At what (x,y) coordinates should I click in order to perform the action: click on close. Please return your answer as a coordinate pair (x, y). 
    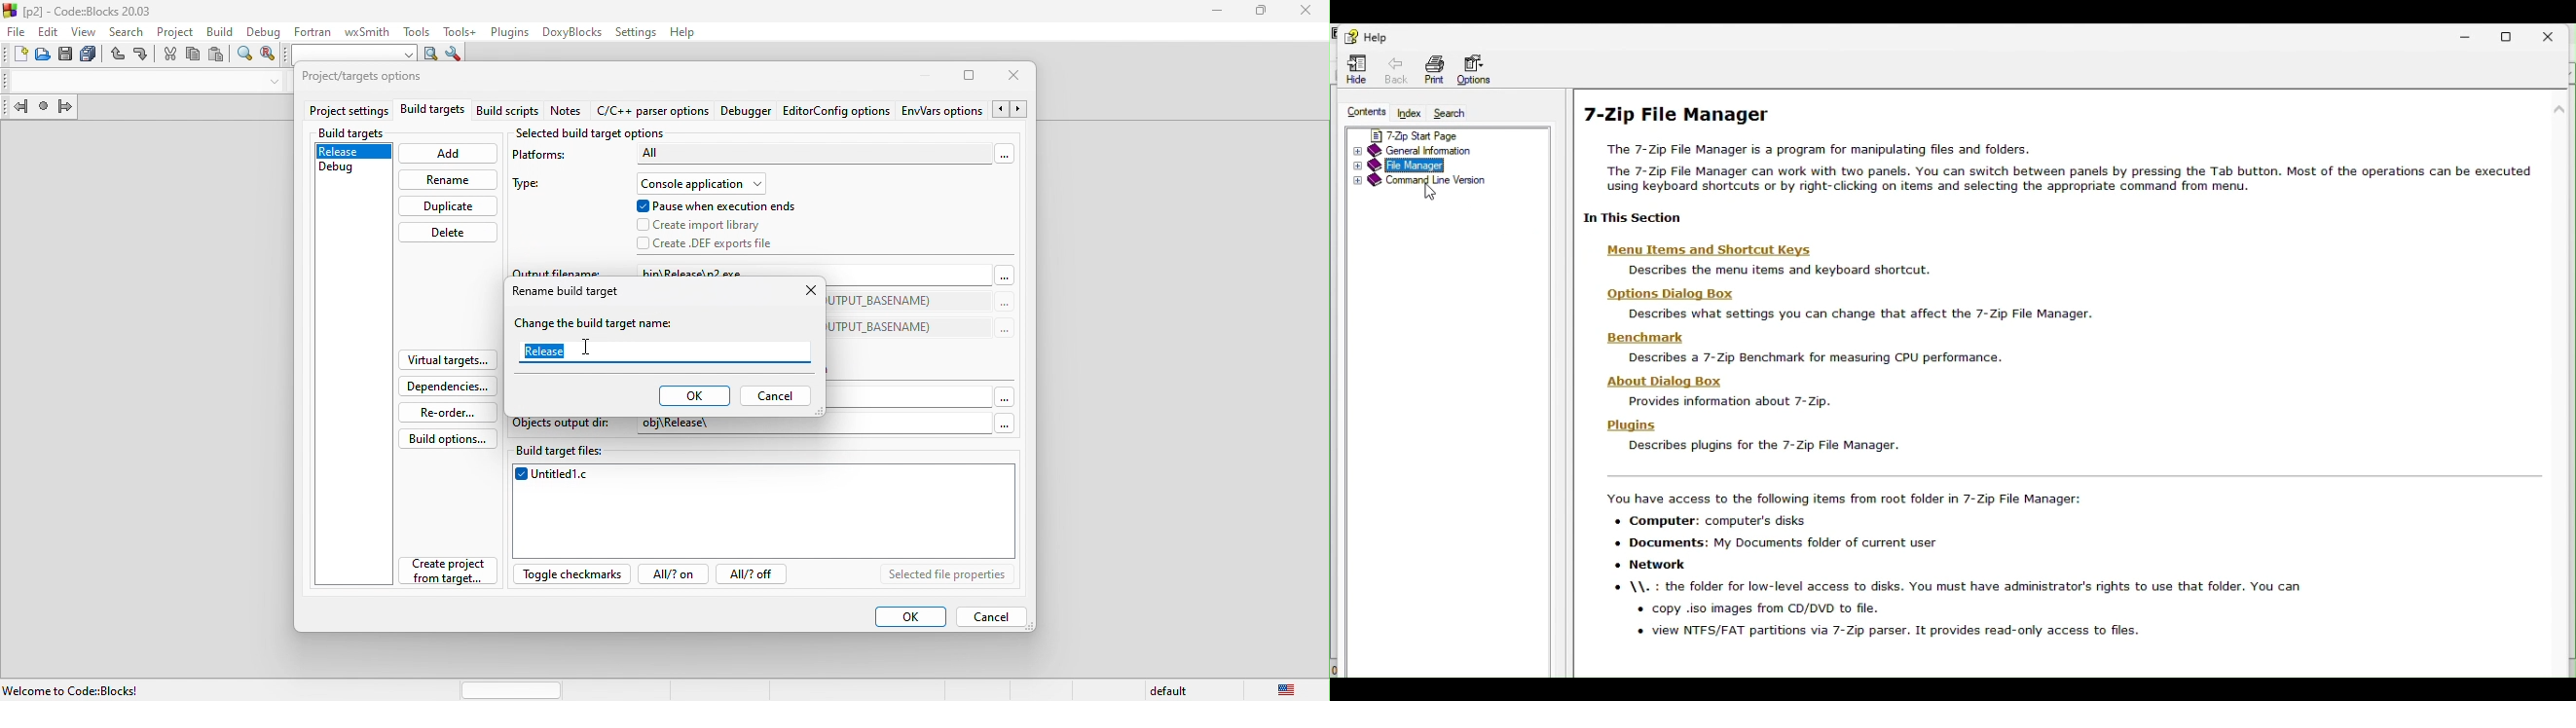
    Looking at the image, I should click on (1019, 77).